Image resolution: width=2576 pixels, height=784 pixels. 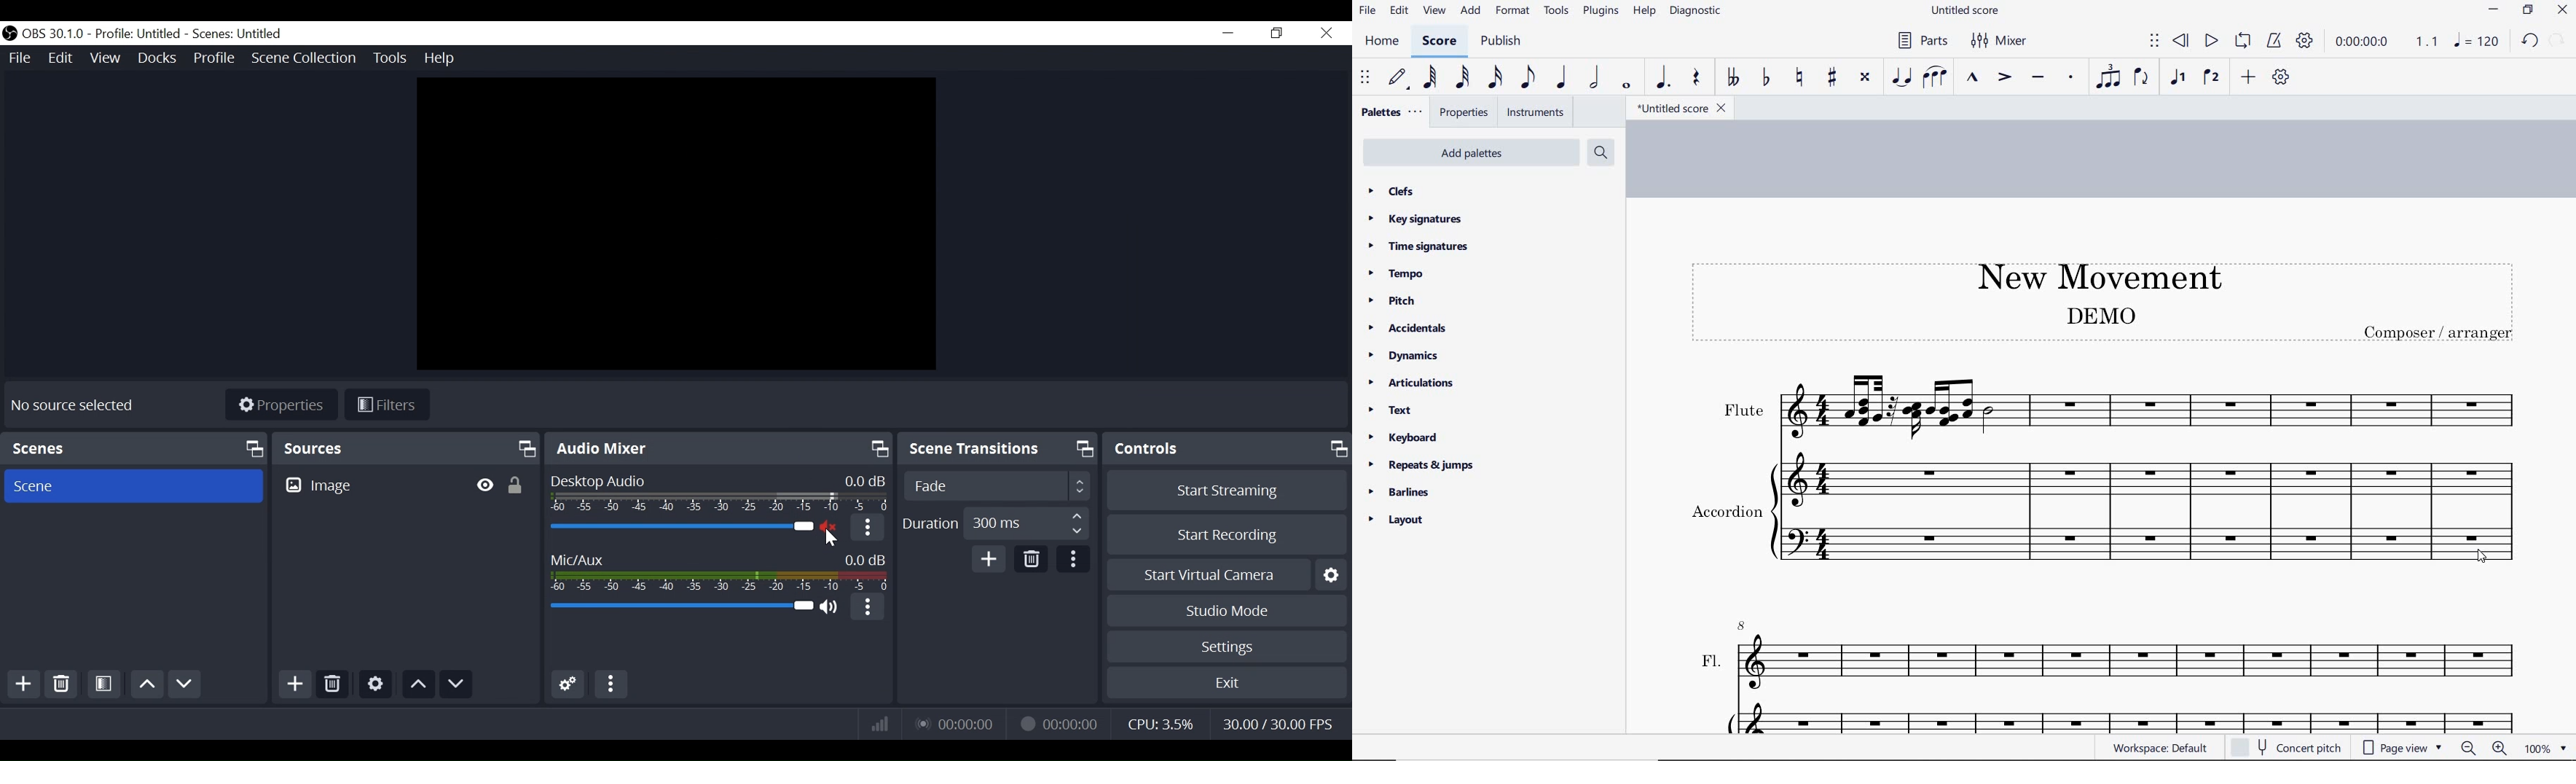 I want to click on Properties, so click(x=285, y=404).